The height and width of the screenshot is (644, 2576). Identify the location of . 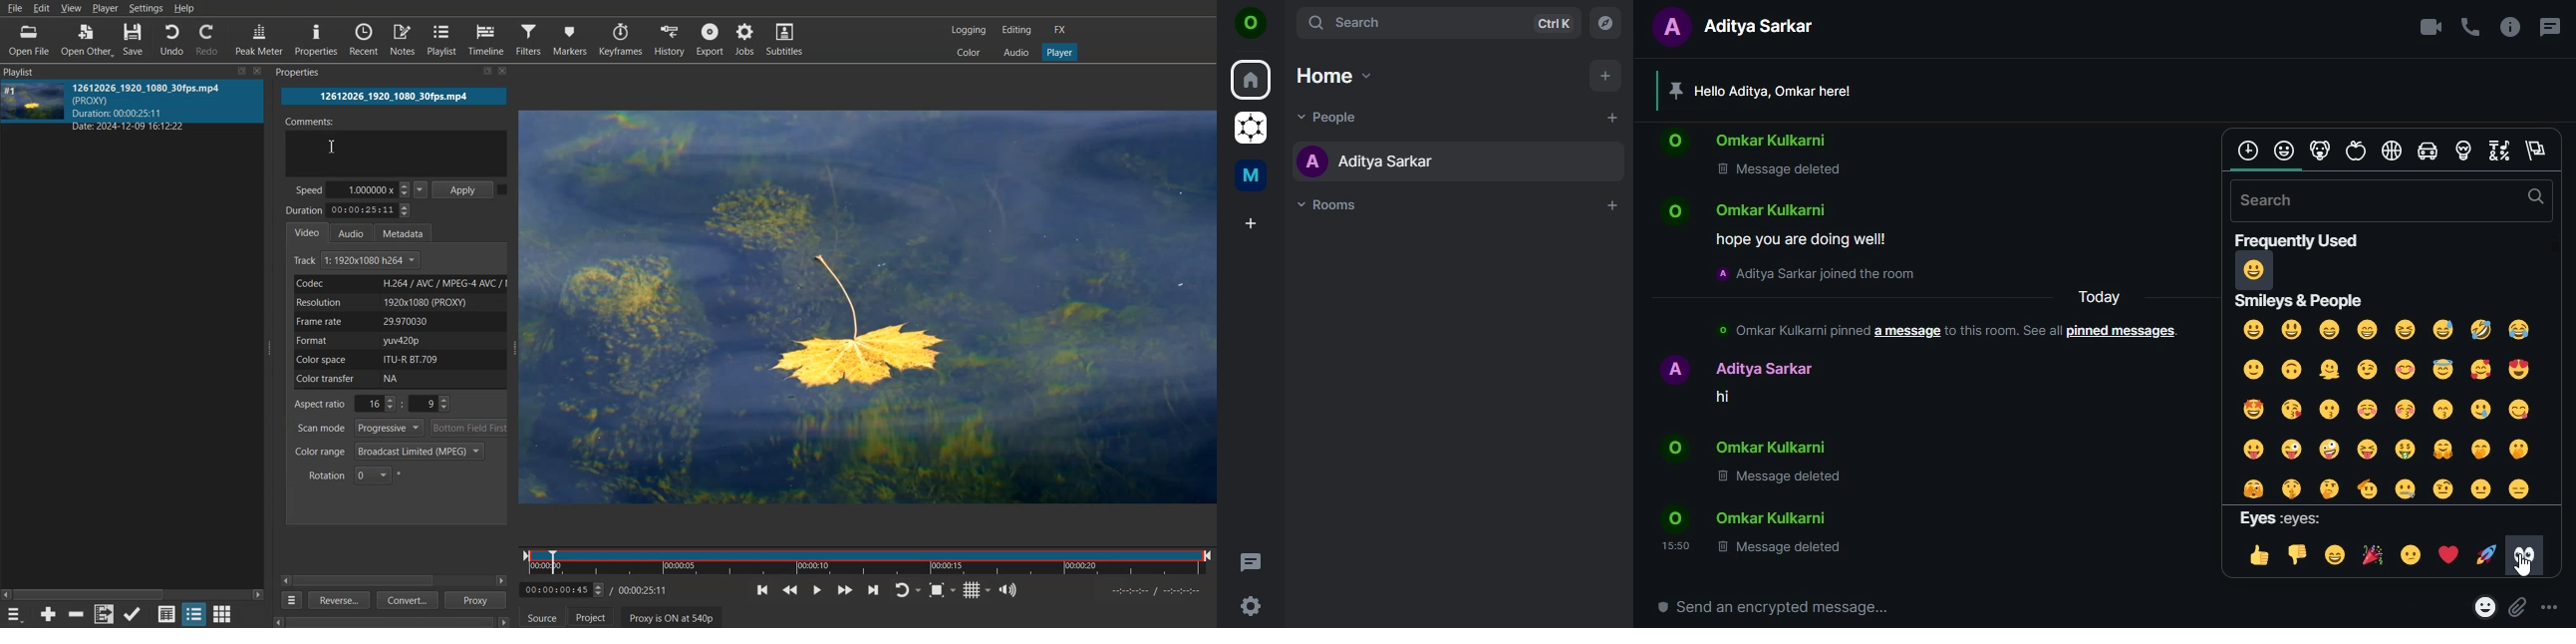
(2522, 330).